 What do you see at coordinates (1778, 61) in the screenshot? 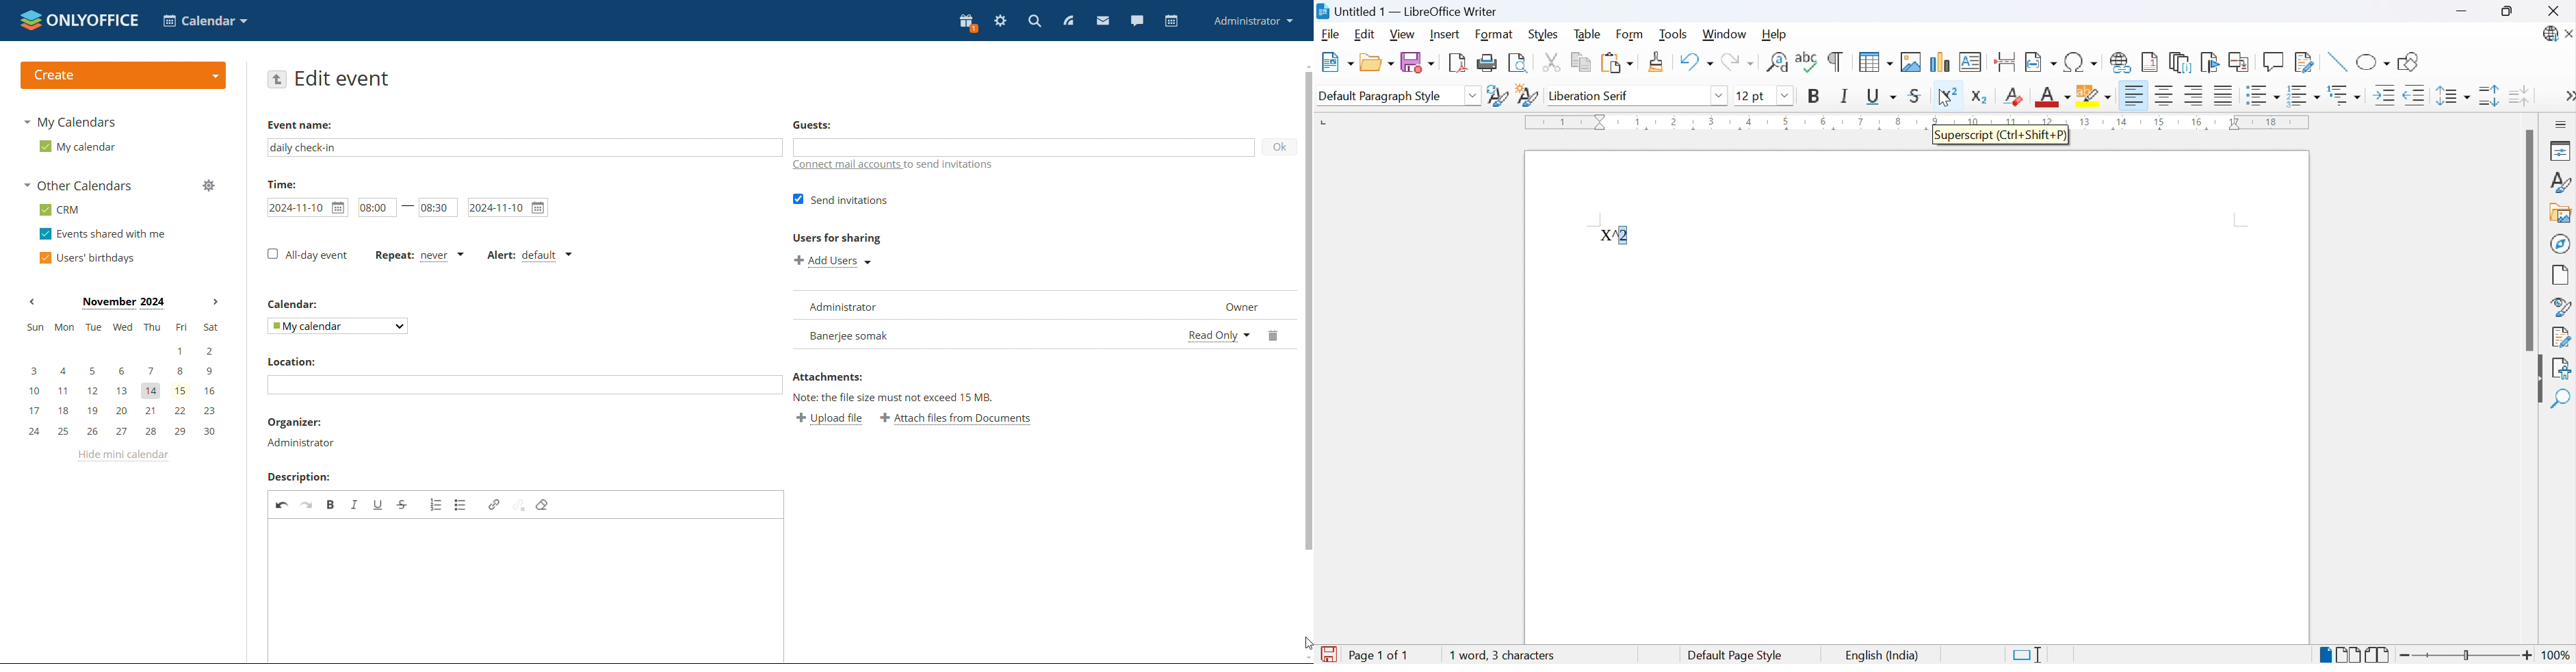
I see `Find and replace` at bounding box center [1778, 61].